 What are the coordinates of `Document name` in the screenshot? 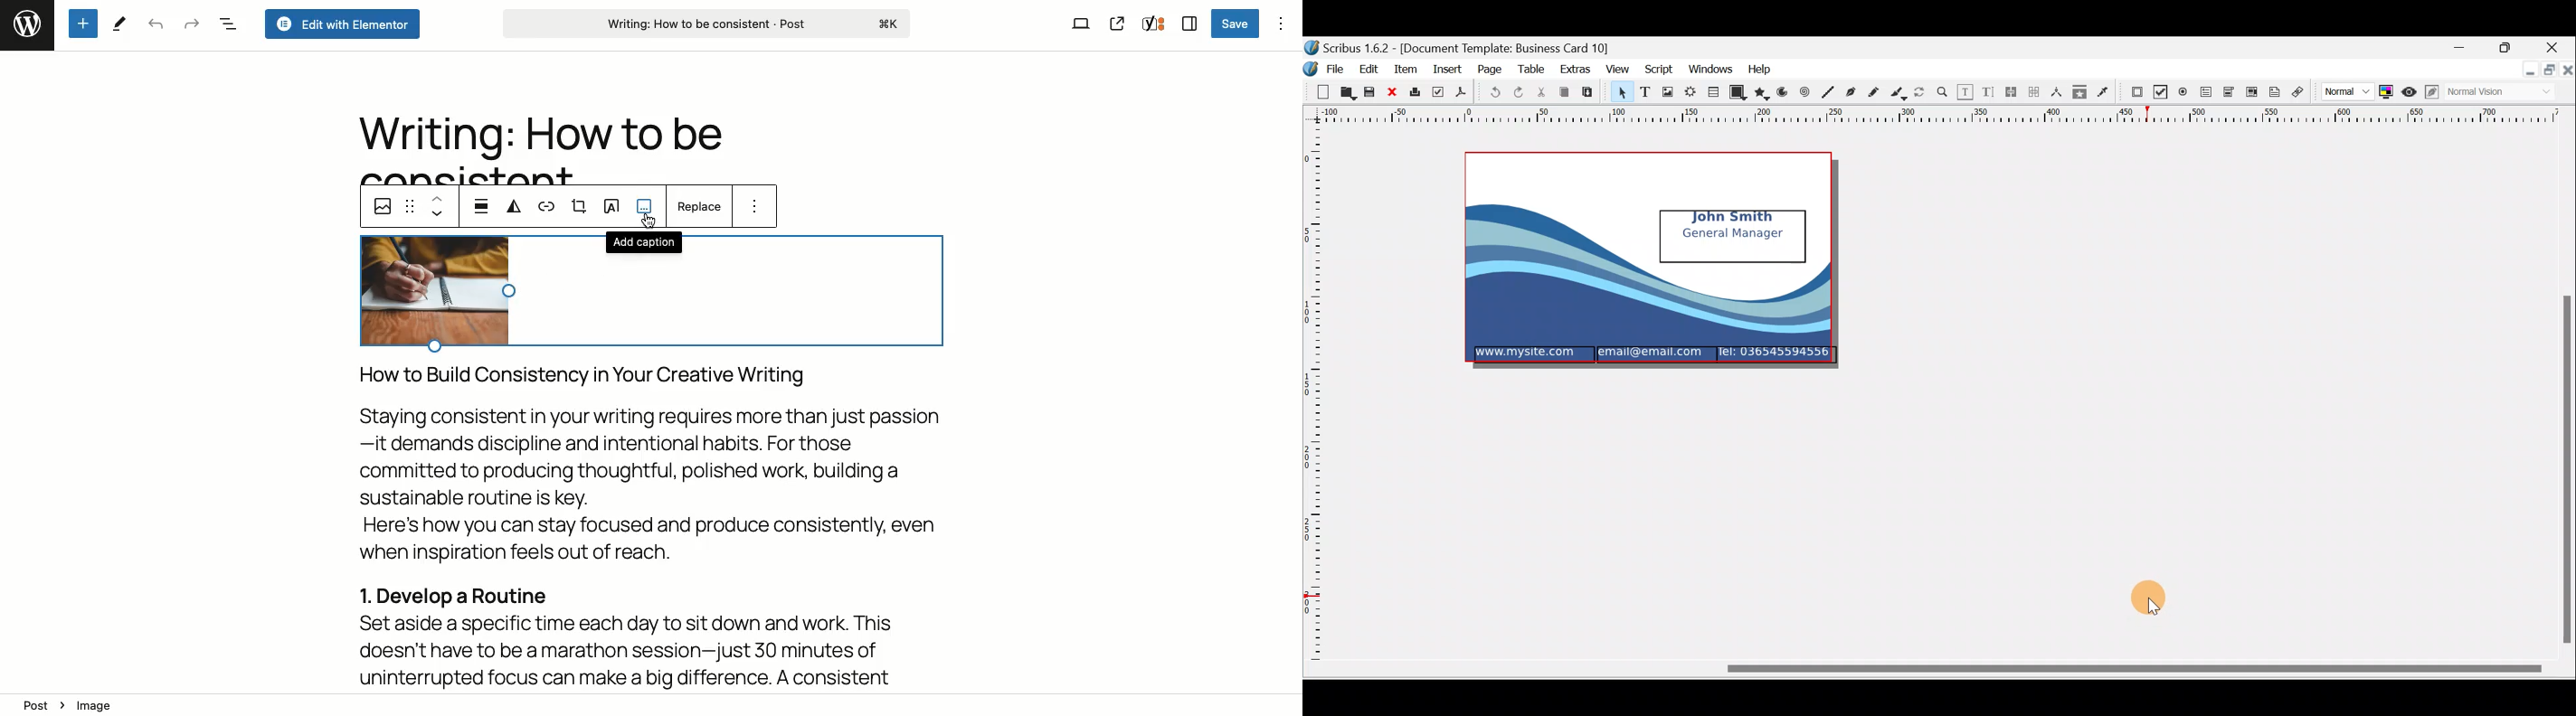 It's located at (1461, 45).